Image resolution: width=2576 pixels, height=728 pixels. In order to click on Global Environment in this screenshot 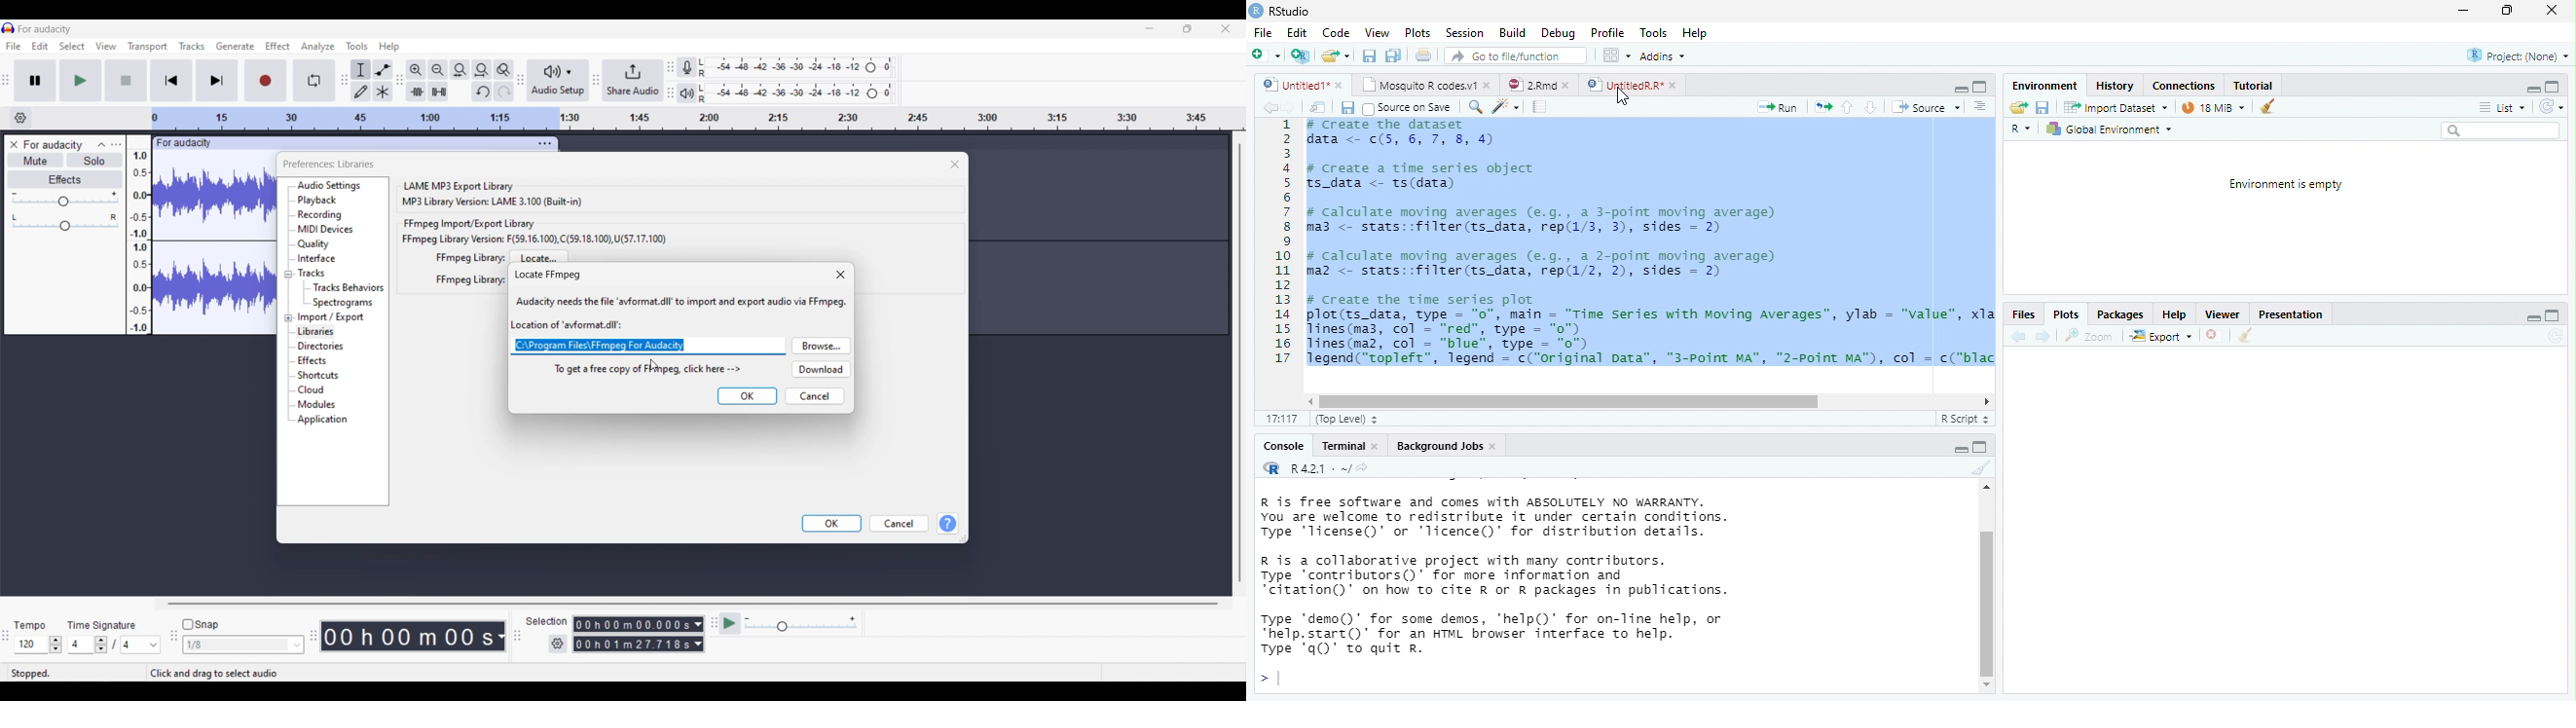, I will do `click(2109, 129)`.